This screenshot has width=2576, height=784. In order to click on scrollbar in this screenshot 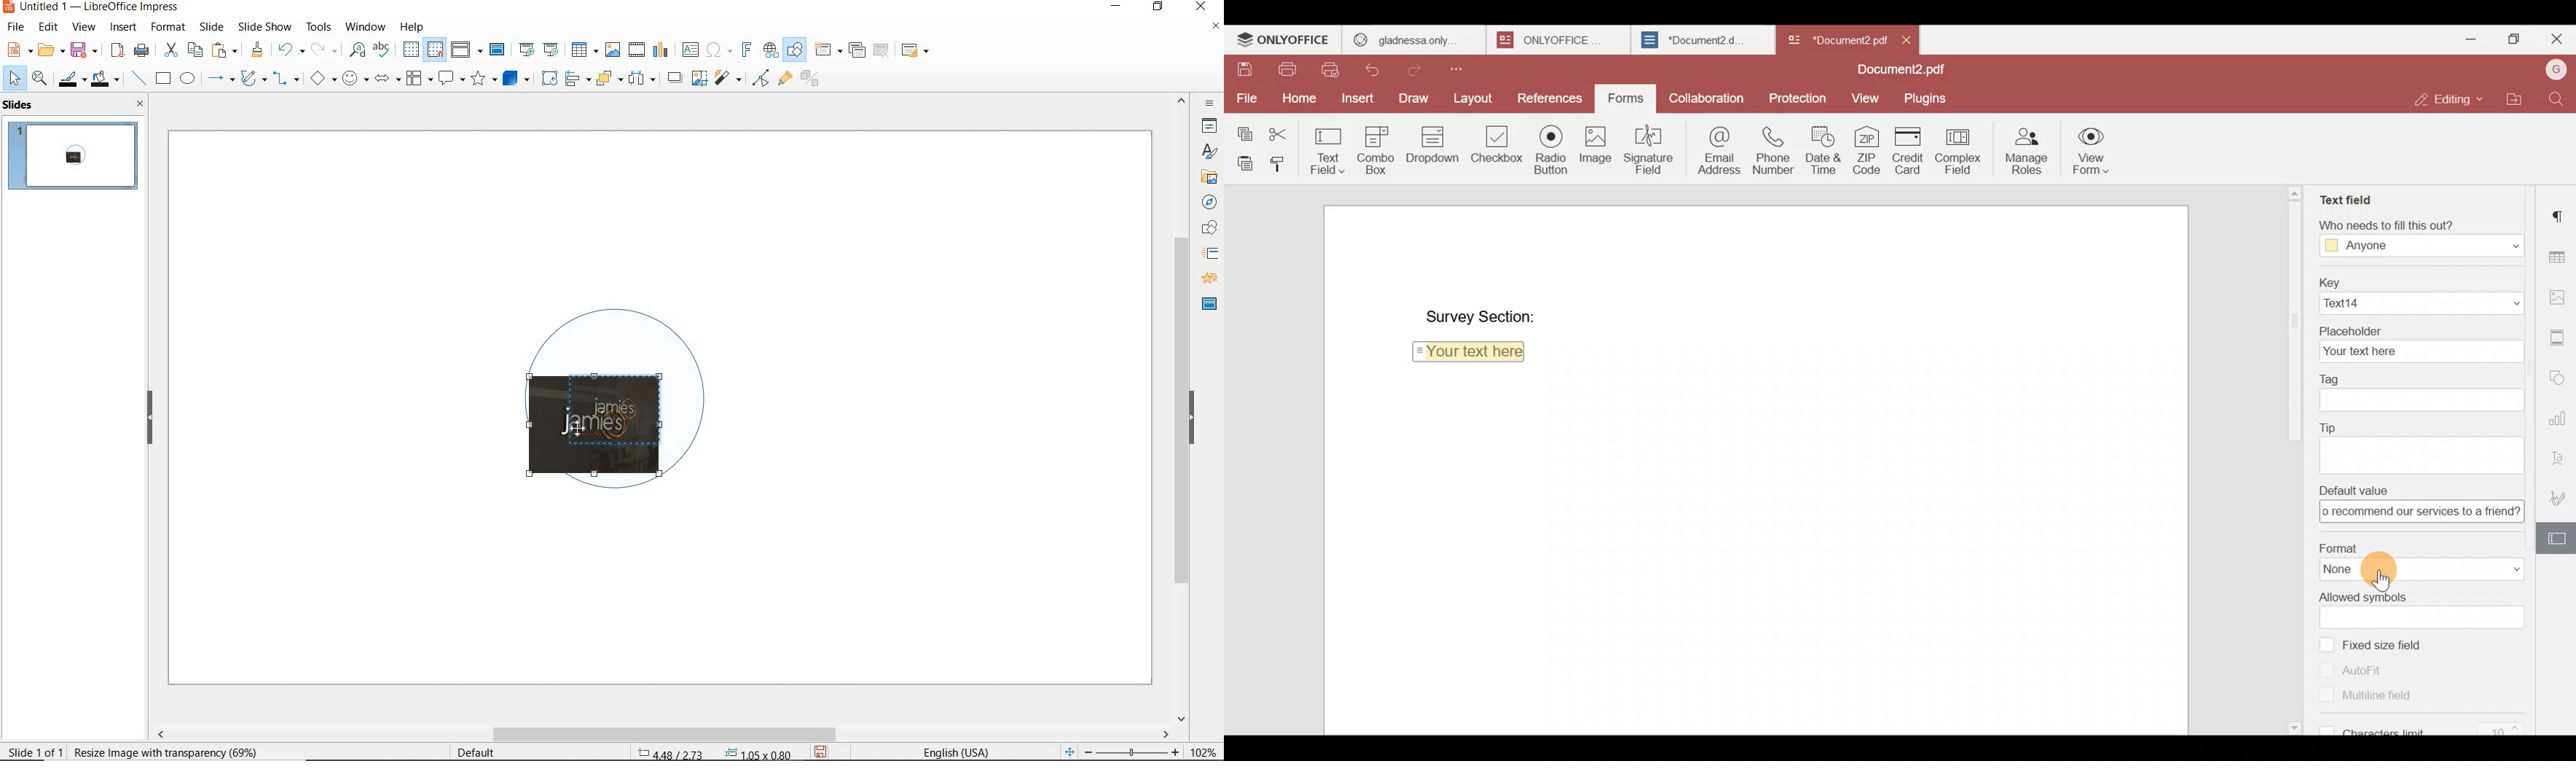, I will do `click(661, 734)`.